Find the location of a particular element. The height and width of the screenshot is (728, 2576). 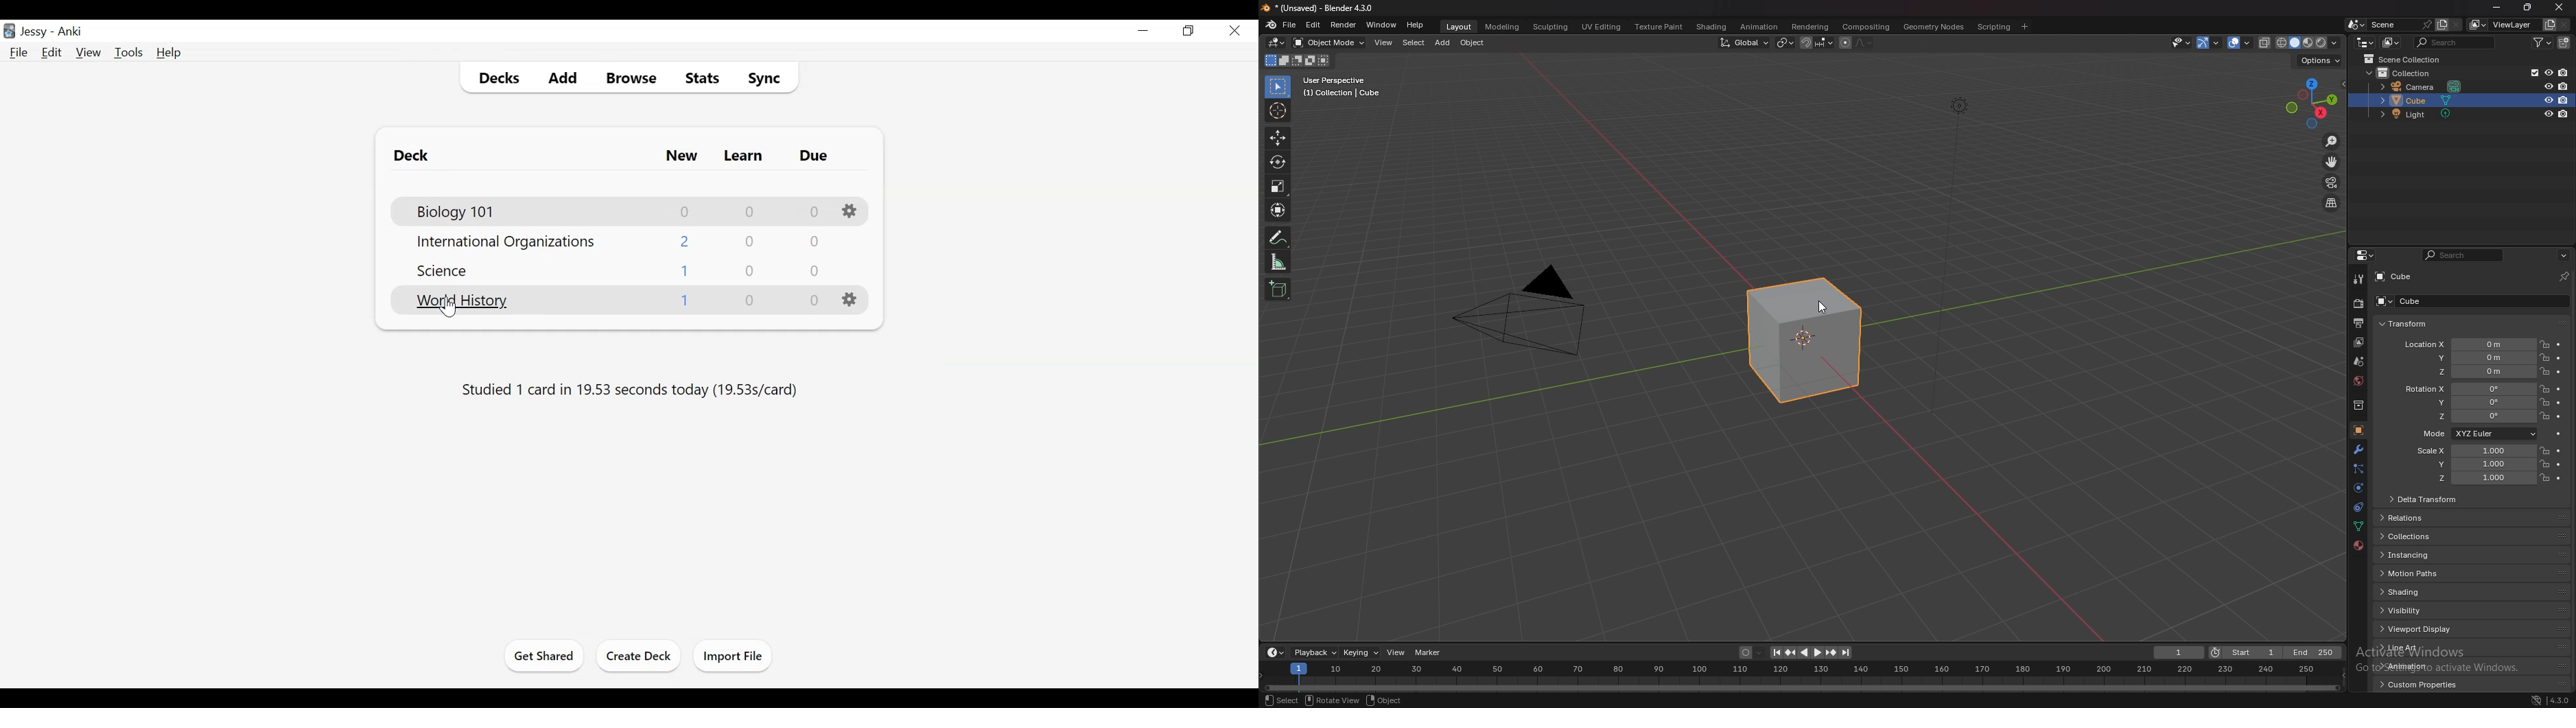

add workspace is located at coordinates (2024, 27).